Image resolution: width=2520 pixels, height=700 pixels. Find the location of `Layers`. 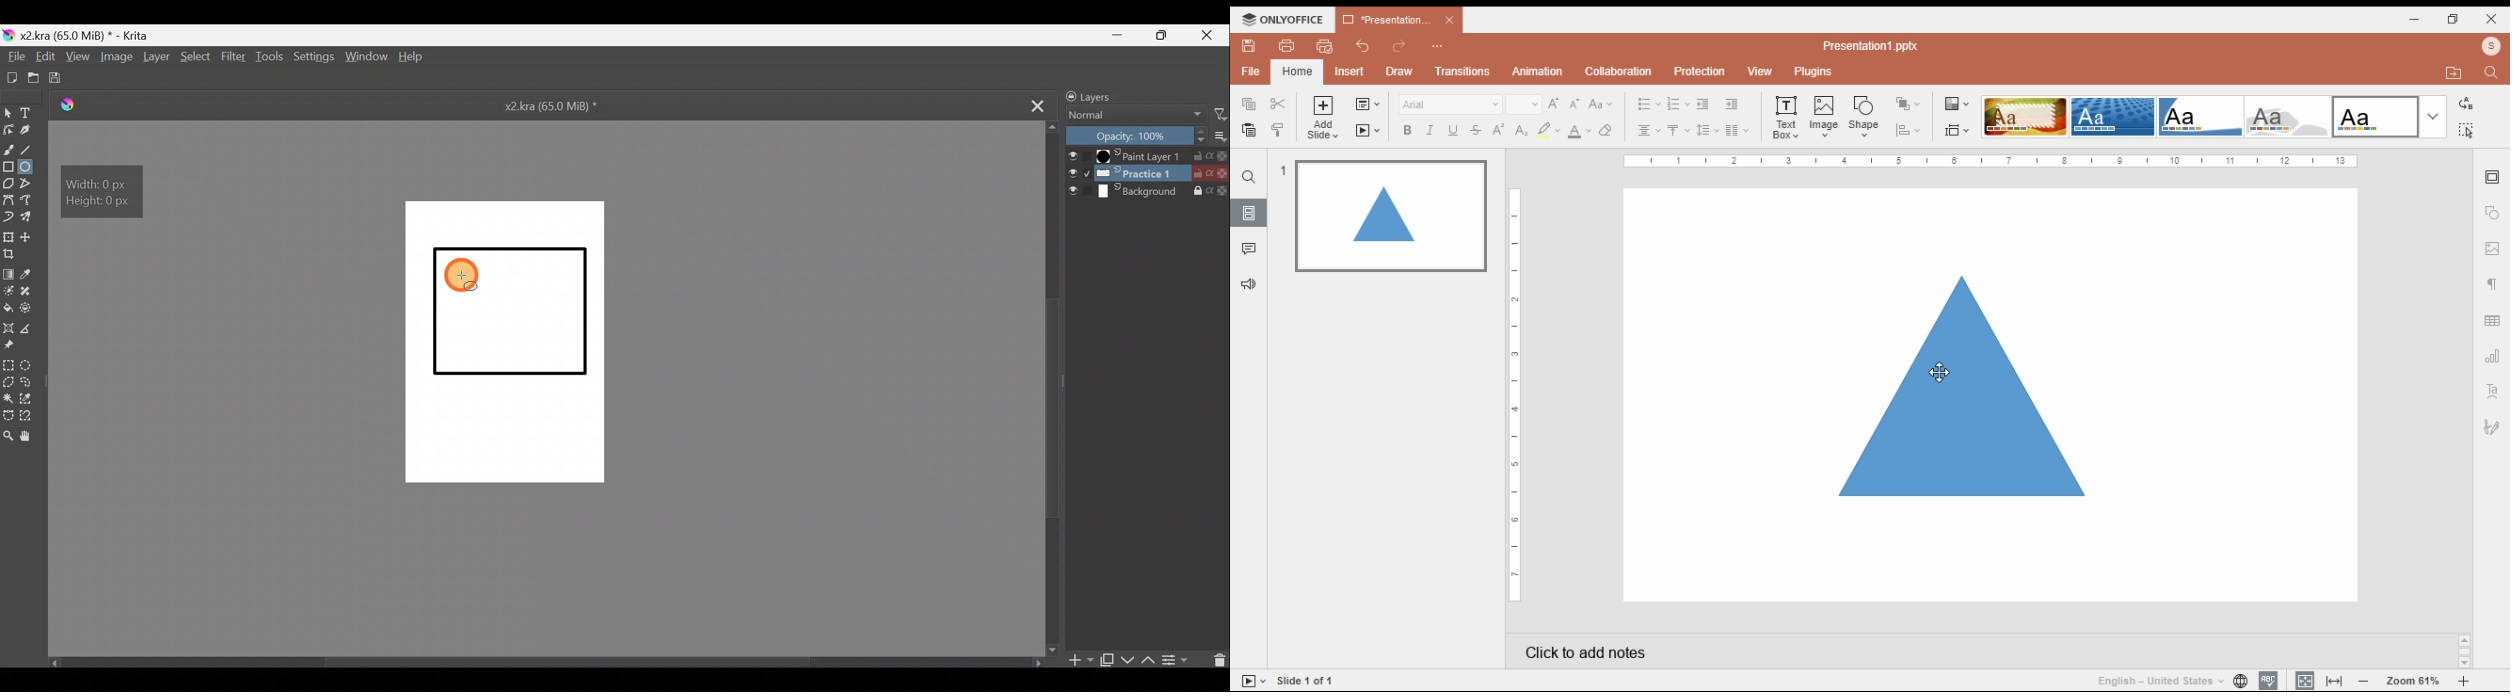

Layers is located at coordinates (1102, 95).